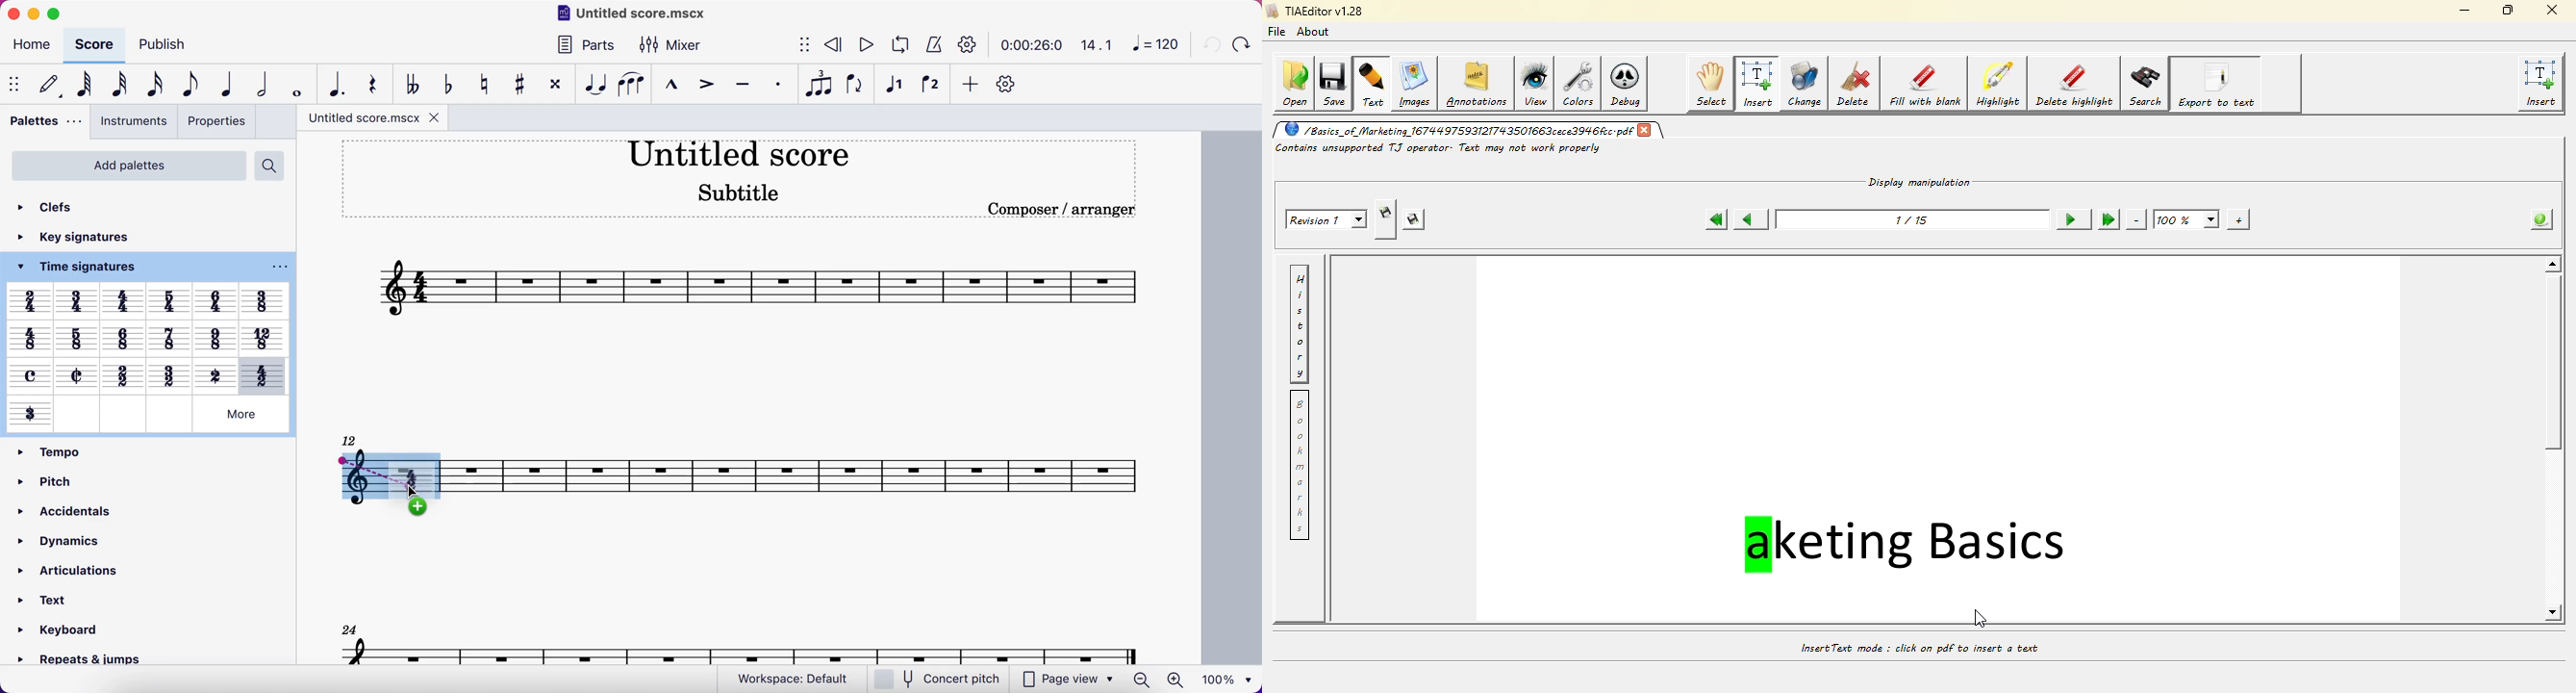  What do you see at coordinates (417, 495) in the screenshot?
I see `cursor` at bounding box center [417, 495].